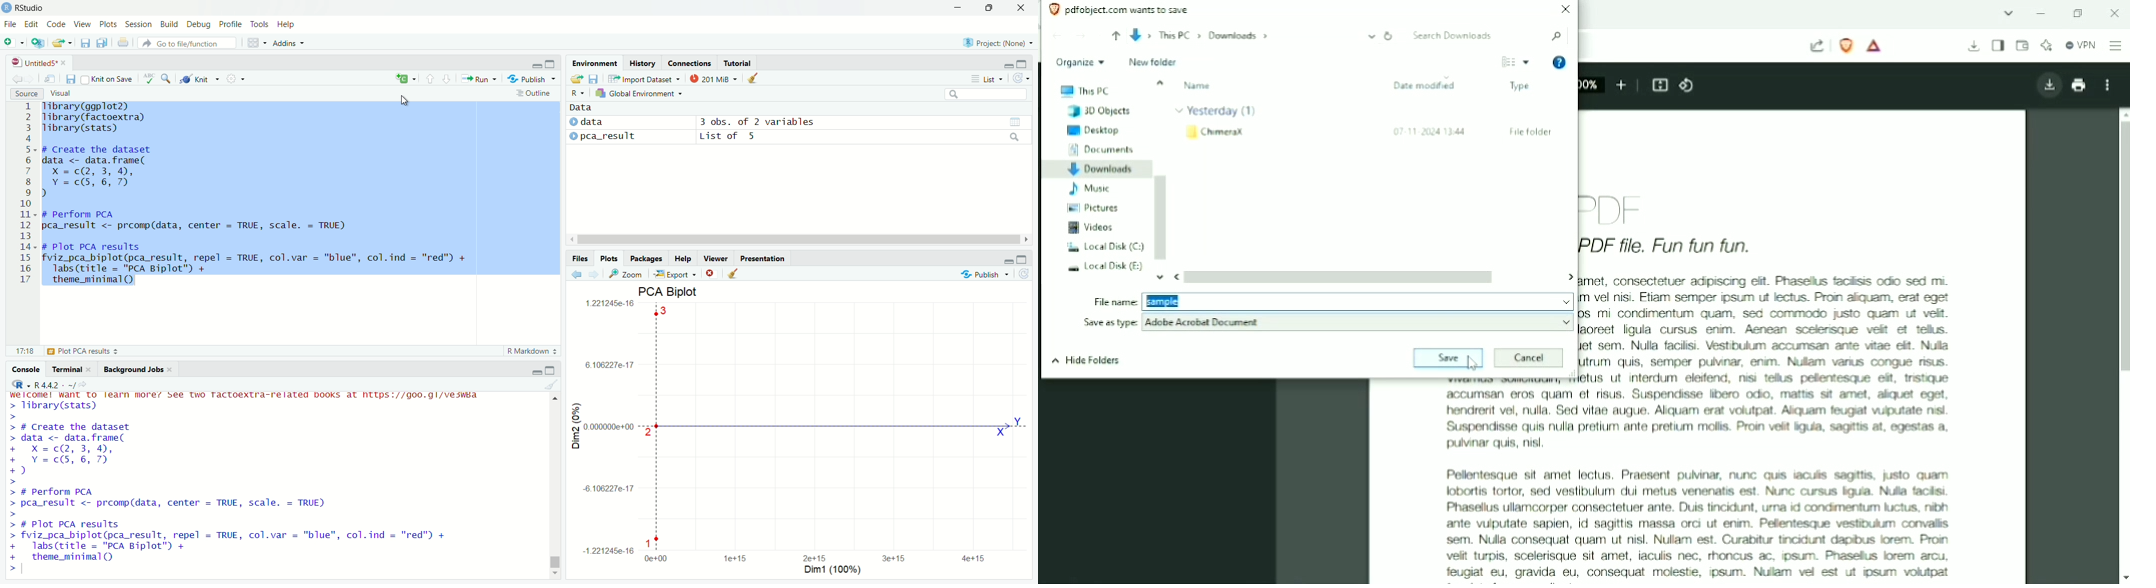 This screenshot has width=2156, height=588. I want to click on tutorial, so click(737, 63).